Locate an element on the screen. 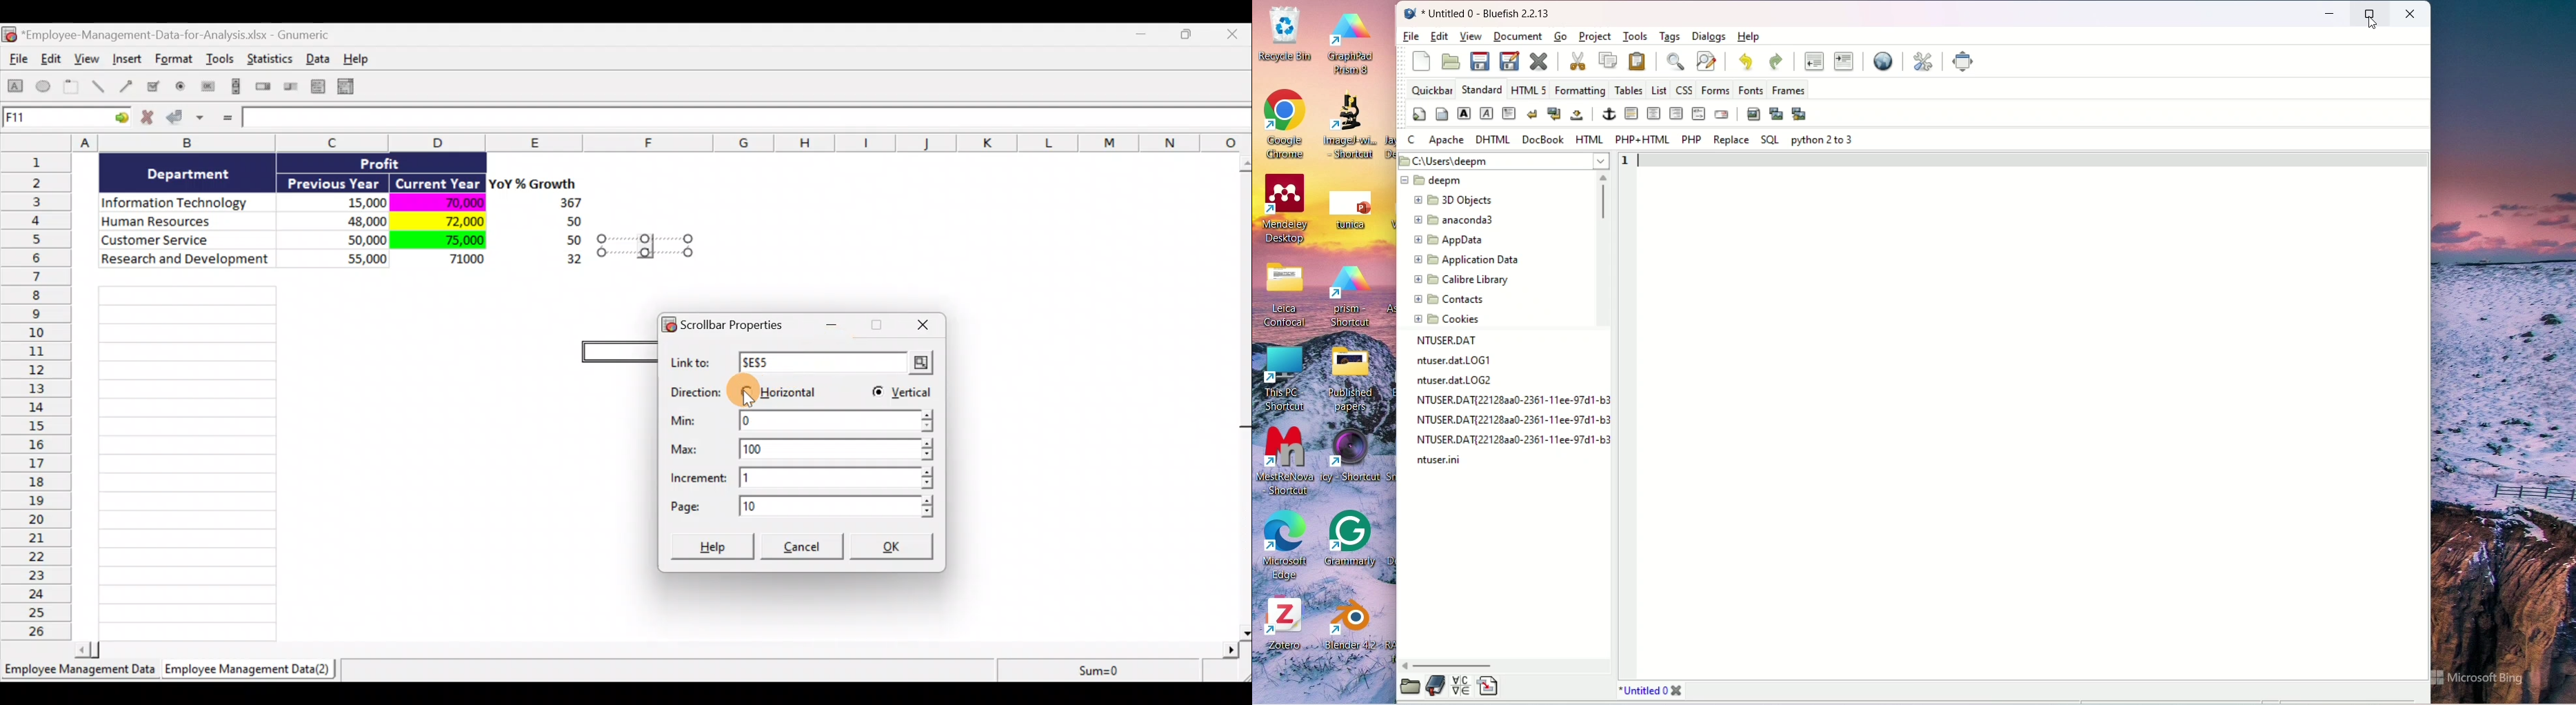  title is located at coordinates (1491, 11).